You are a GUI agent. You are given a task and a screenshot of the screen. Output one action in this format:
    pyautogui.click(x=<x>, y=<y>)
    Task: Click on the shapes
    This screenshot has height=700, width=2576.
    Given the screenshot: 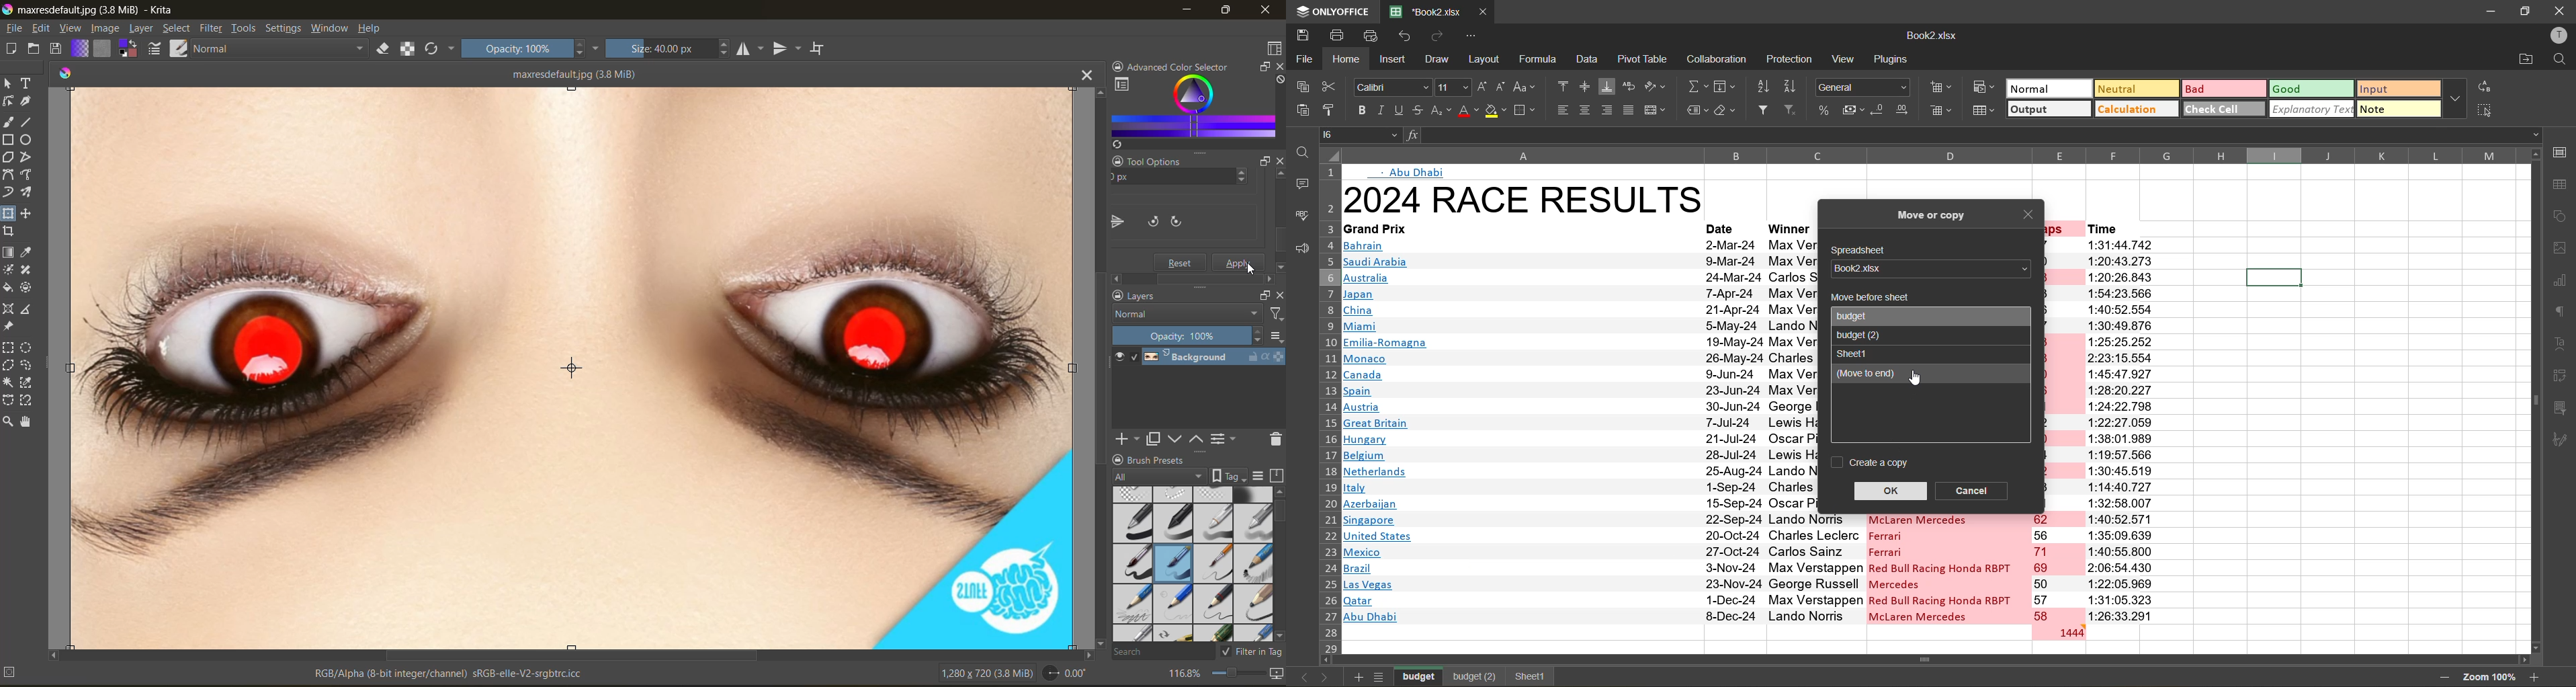 What is the action you would take?
    pyautogui.click(x=2561, y=217)
    